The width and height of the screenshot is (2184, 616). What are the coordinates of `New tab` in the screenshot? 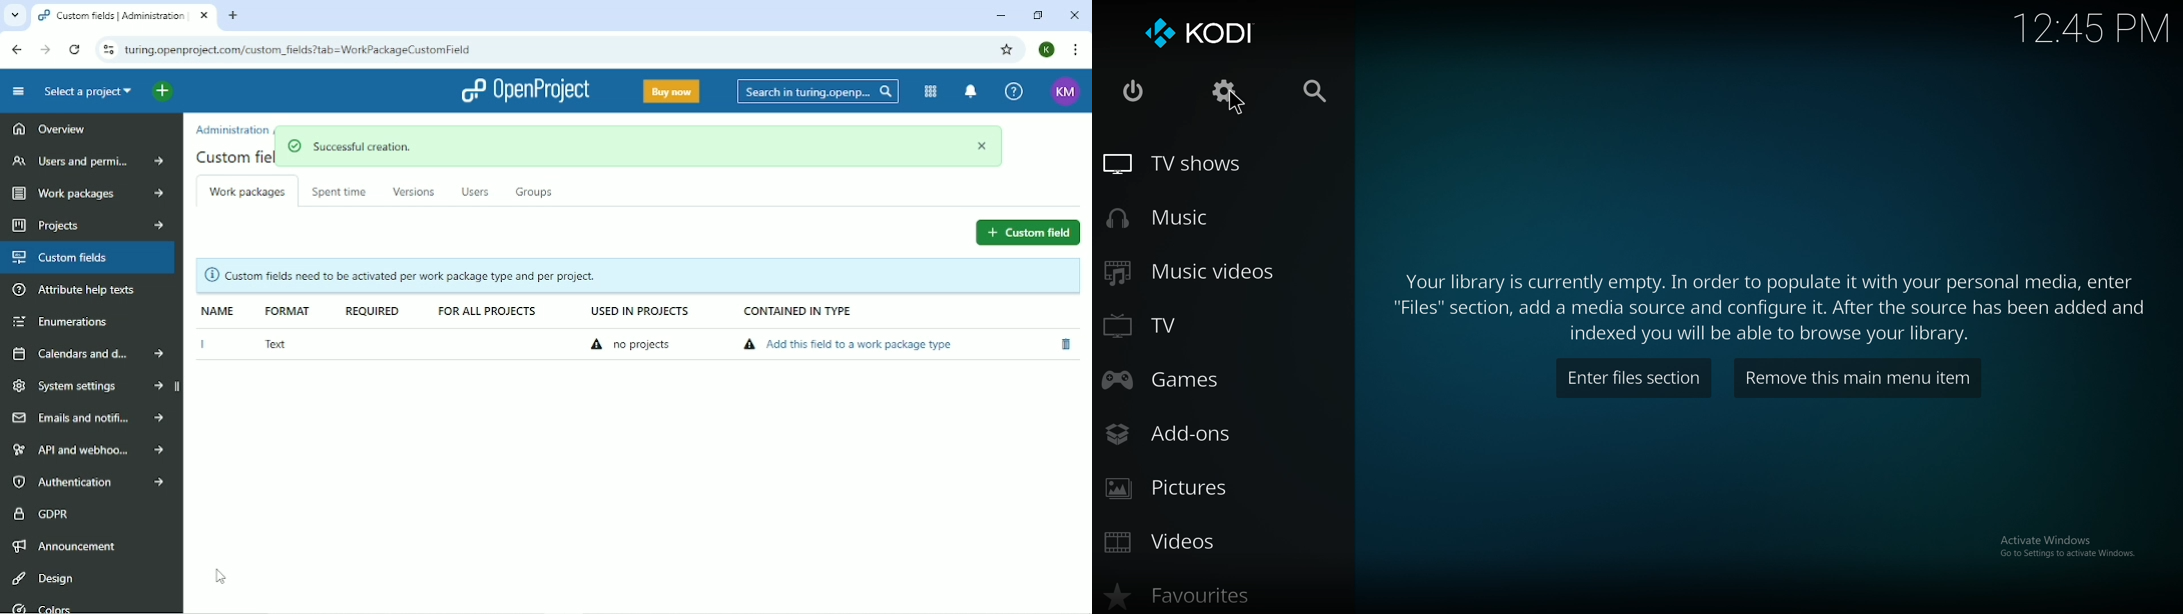 It's located at (235, 16).